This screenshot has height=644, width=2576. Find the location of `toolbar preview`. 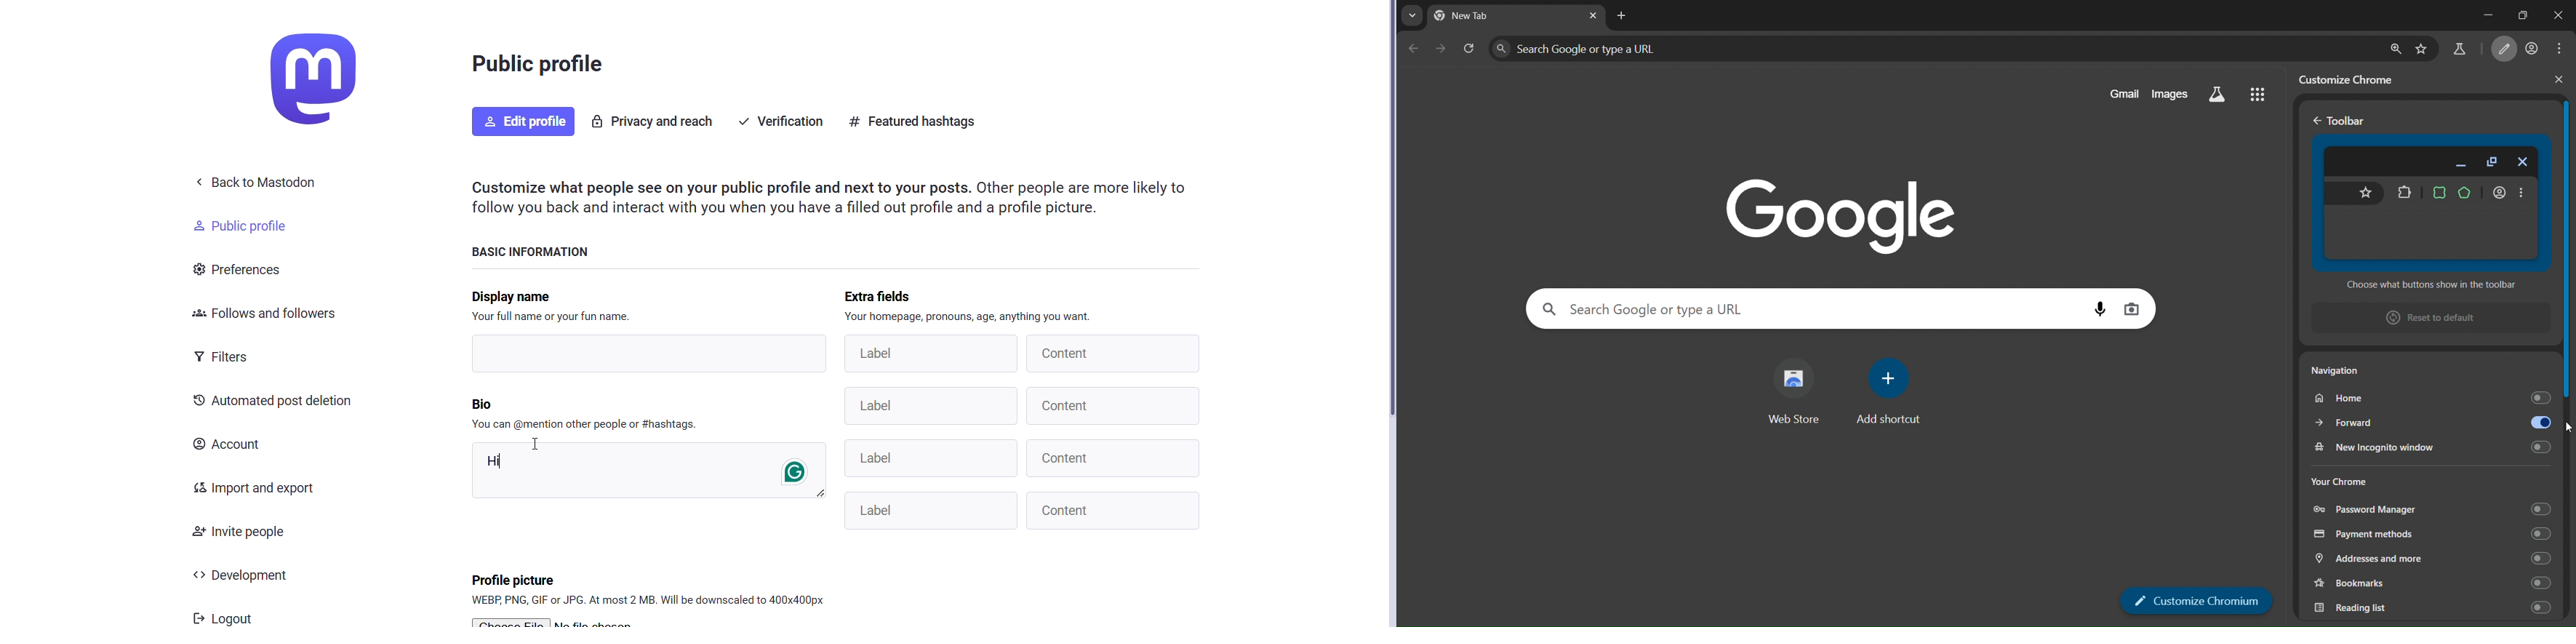

toolbar preview is located at coordinates (2432, 211).